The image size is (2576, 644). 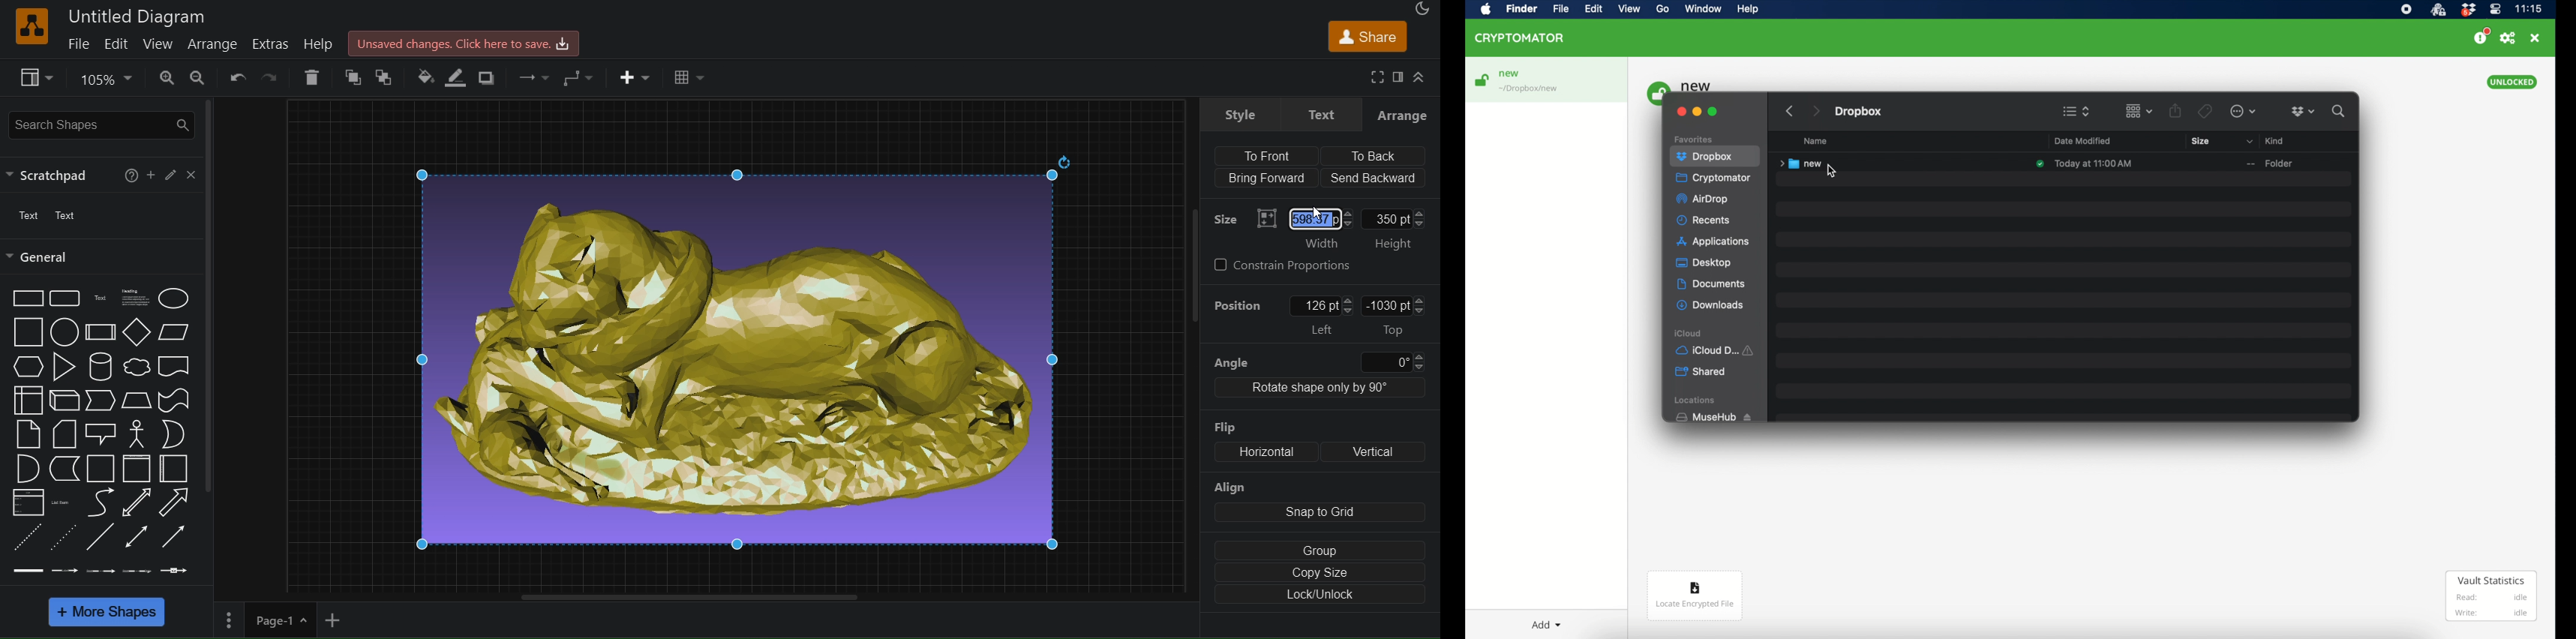 What do you see at coordinates (1325, 214) in the screenshot?
I see `Pointer` at bounding box center [1325, 214].